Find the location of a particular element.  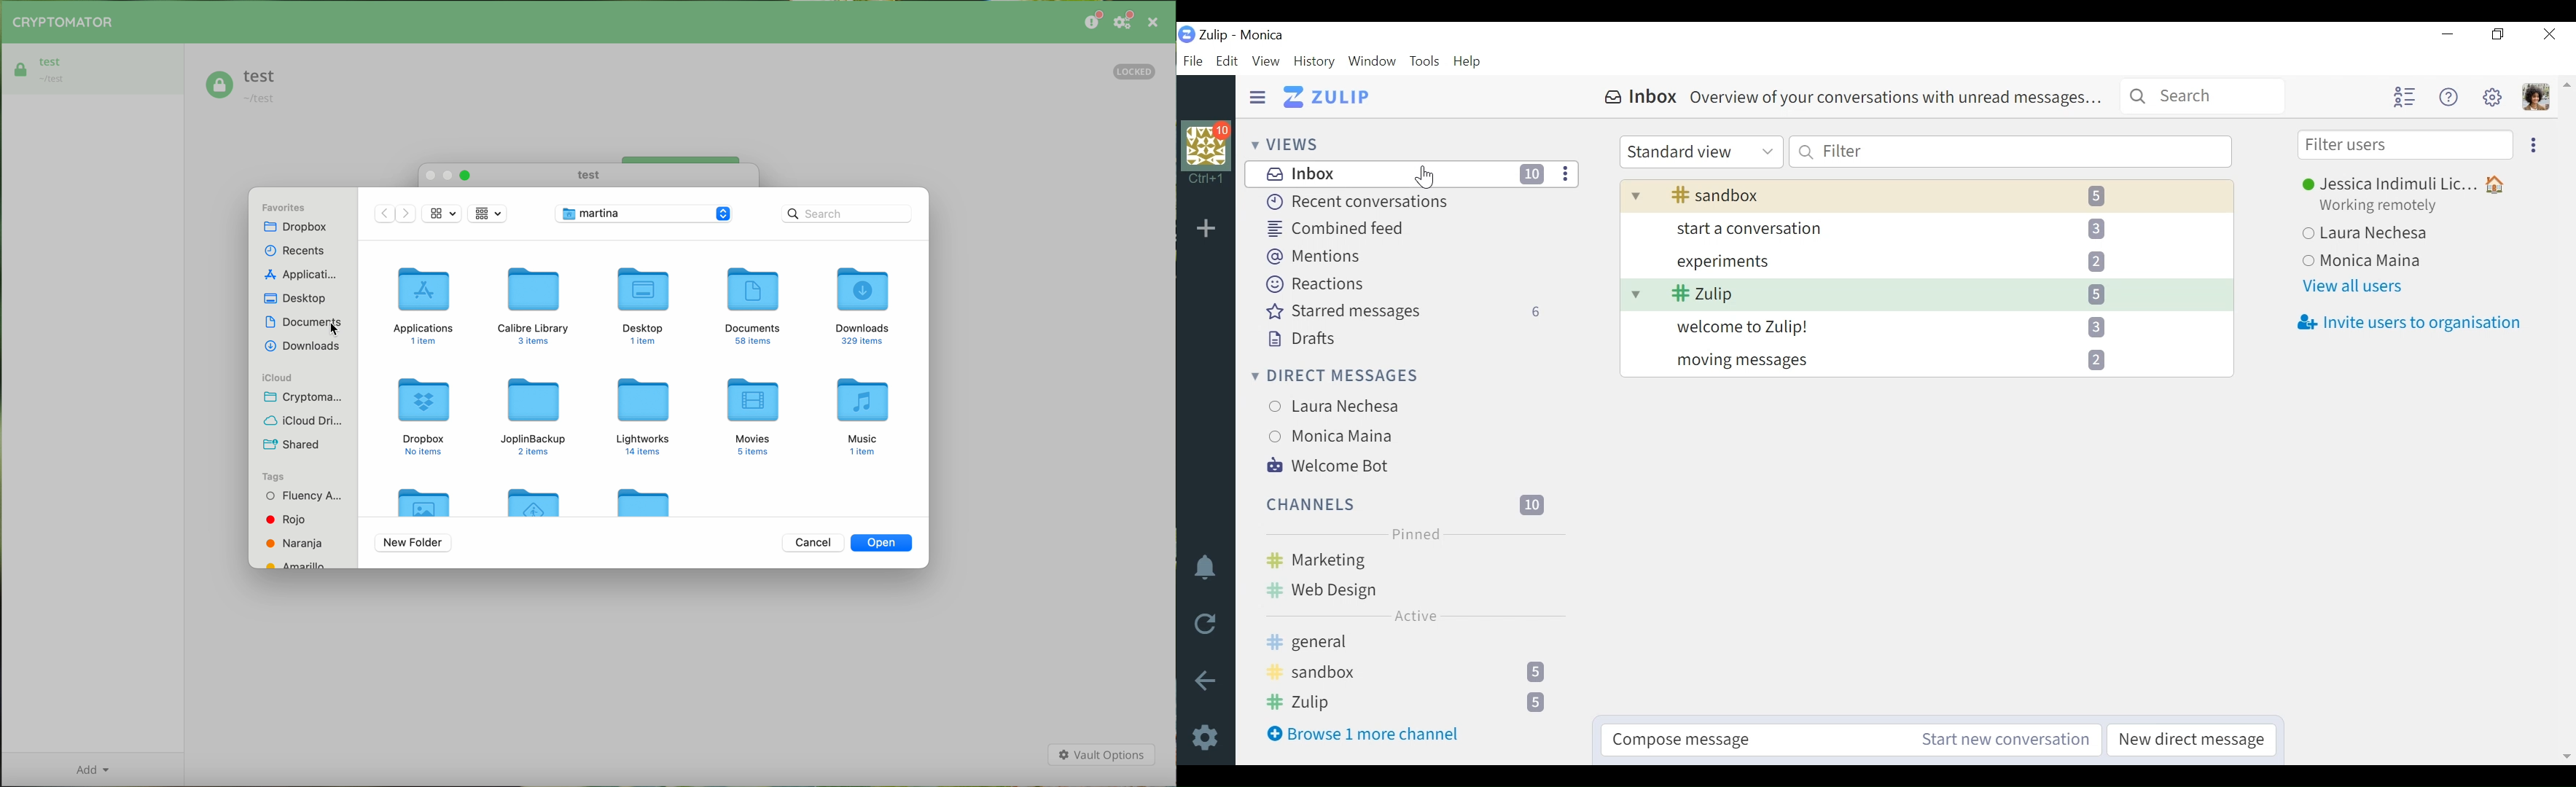

Combined Feed is located at coordinates (1339, 230).